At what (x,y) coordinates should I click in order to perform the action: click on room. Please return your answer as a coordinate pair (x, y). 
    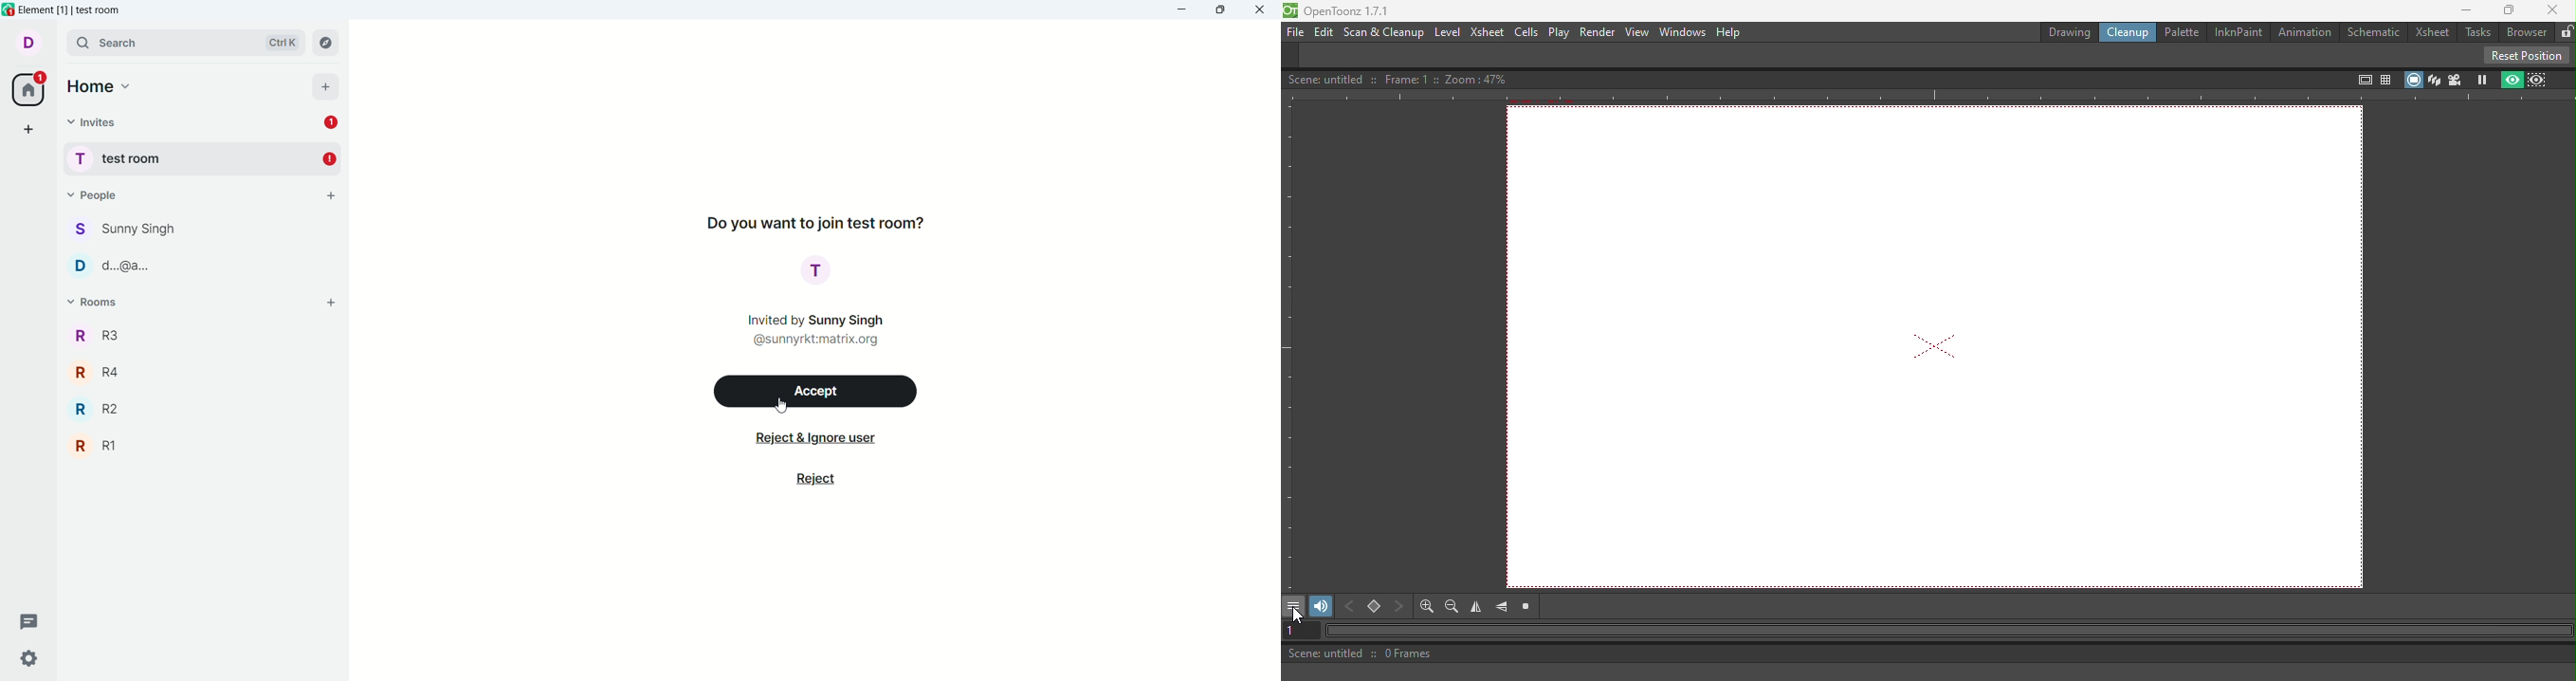
    Looking at the image, I should click on (818, 272).